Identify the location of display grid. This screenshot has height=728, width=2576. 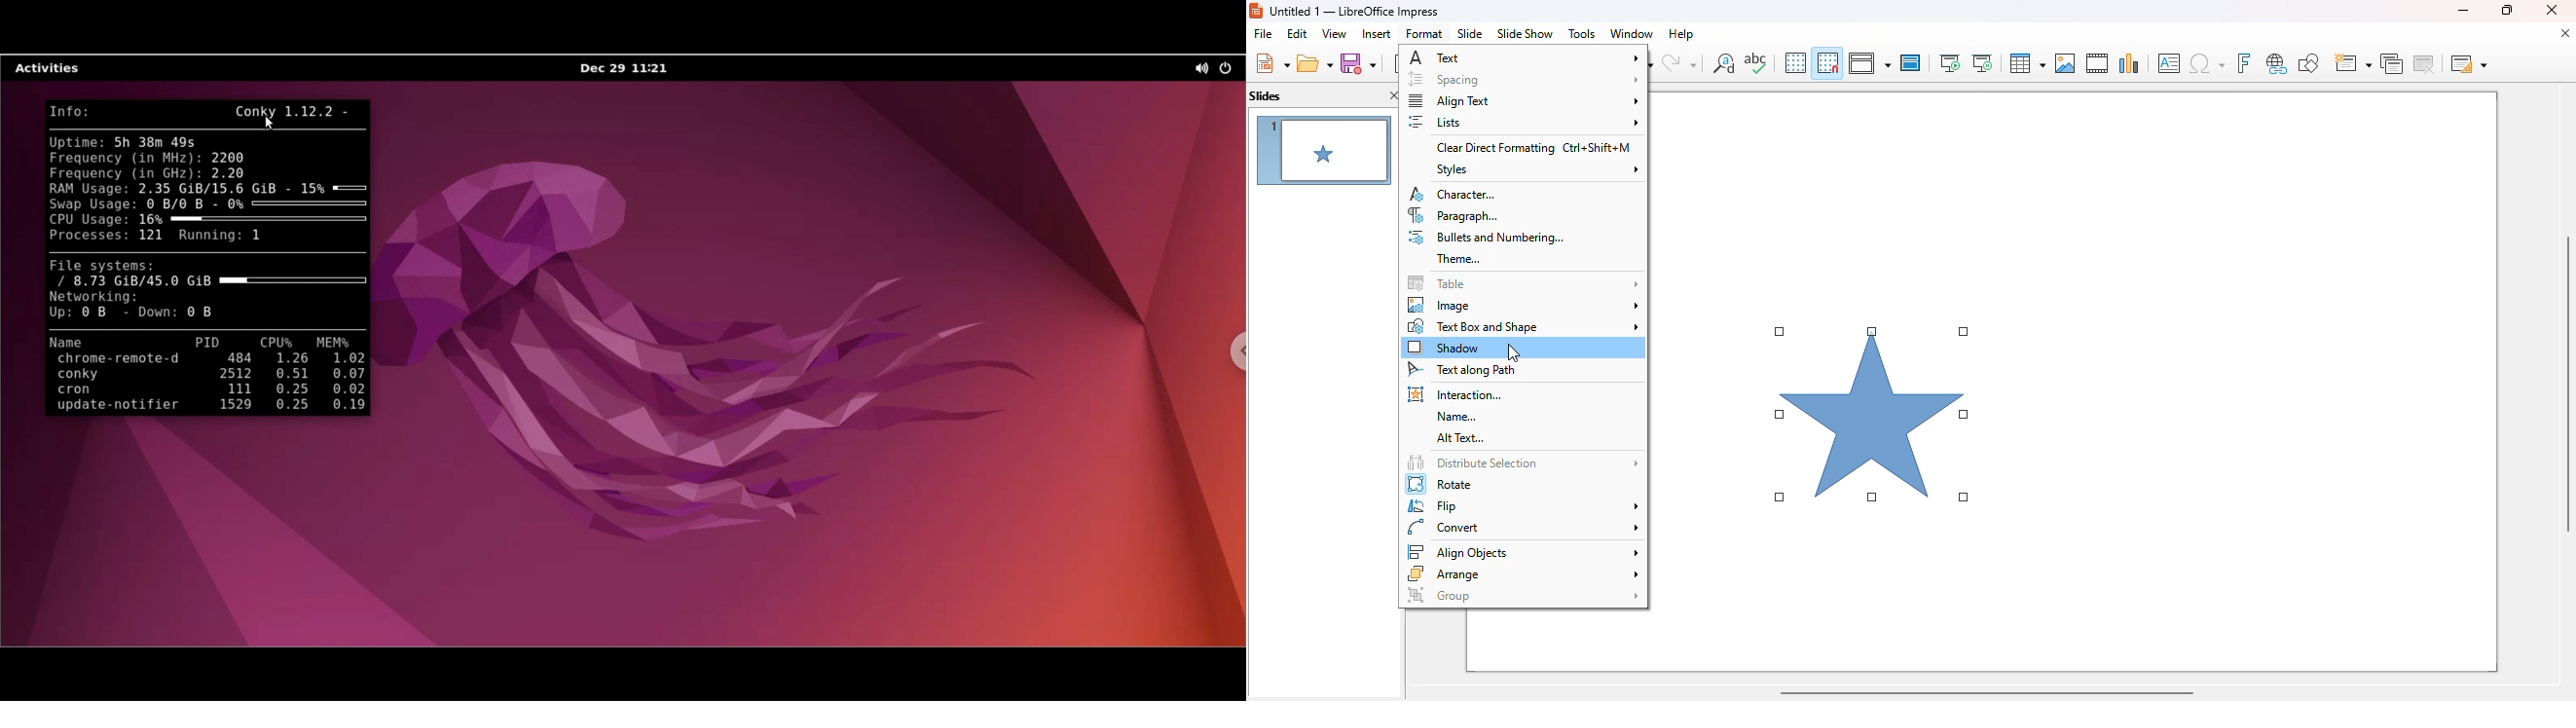
(1794, 62).